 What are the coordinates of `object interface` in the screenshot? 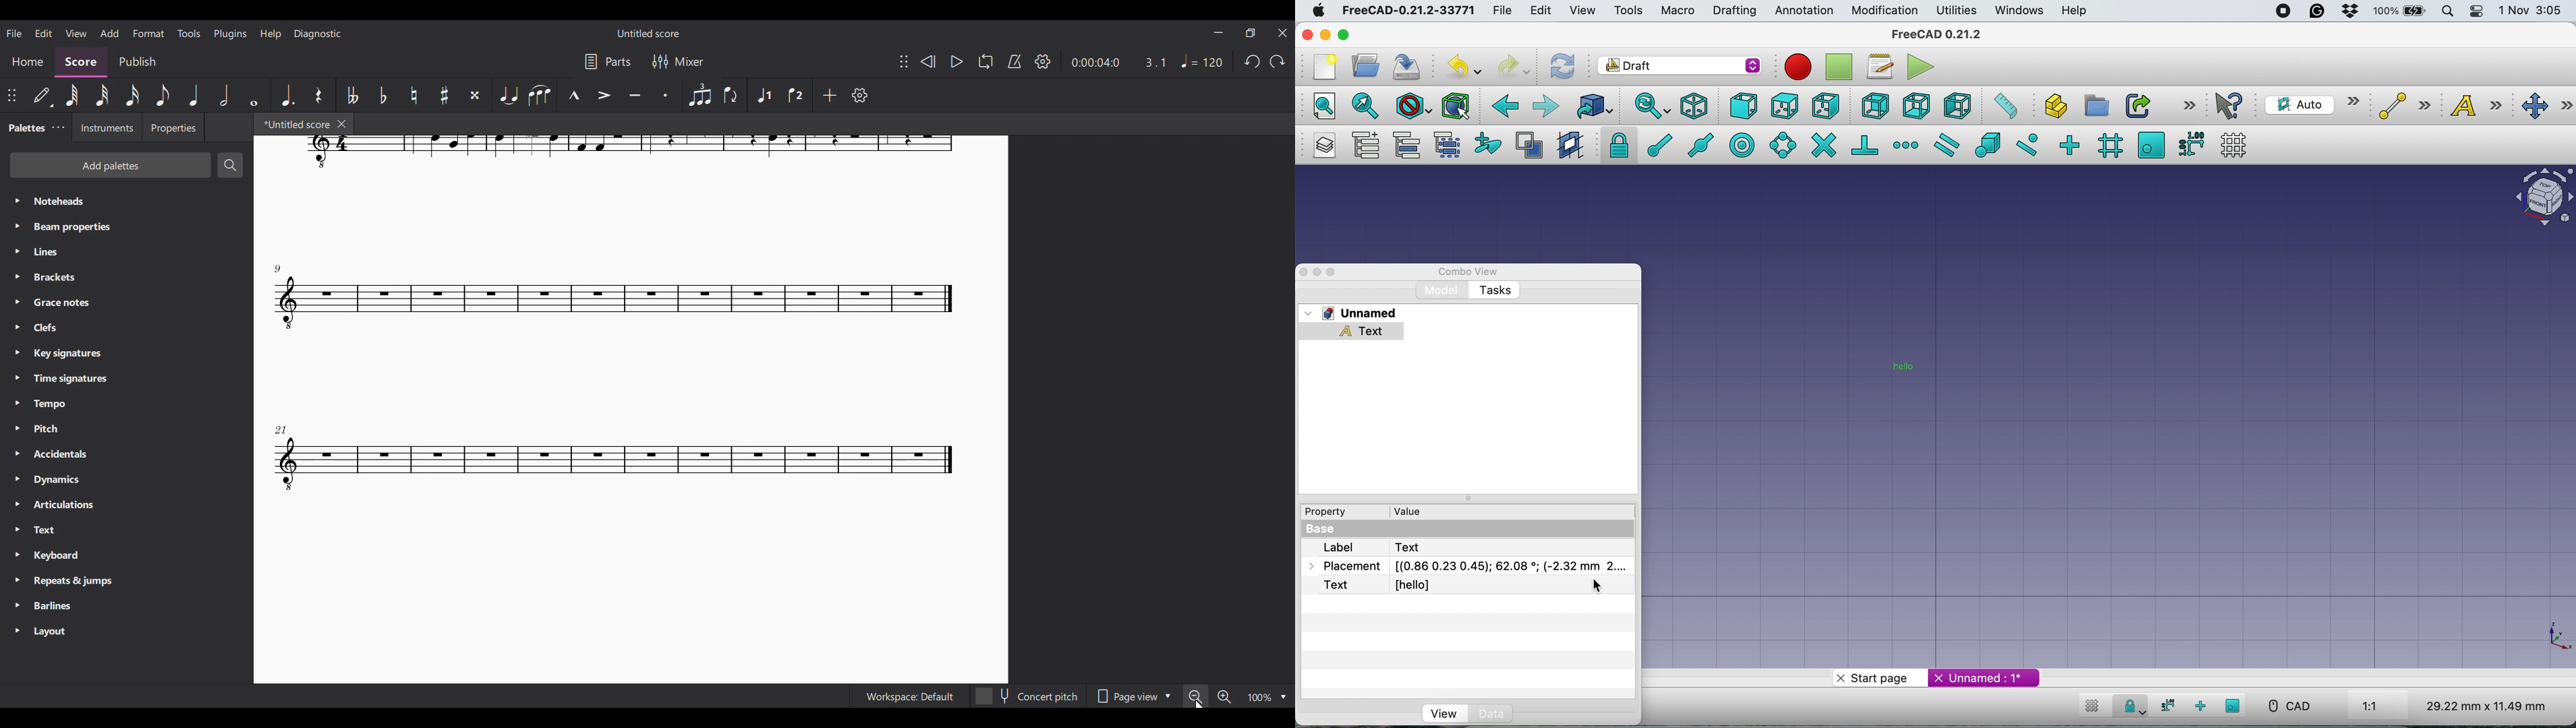 It's located at (2541, 195).